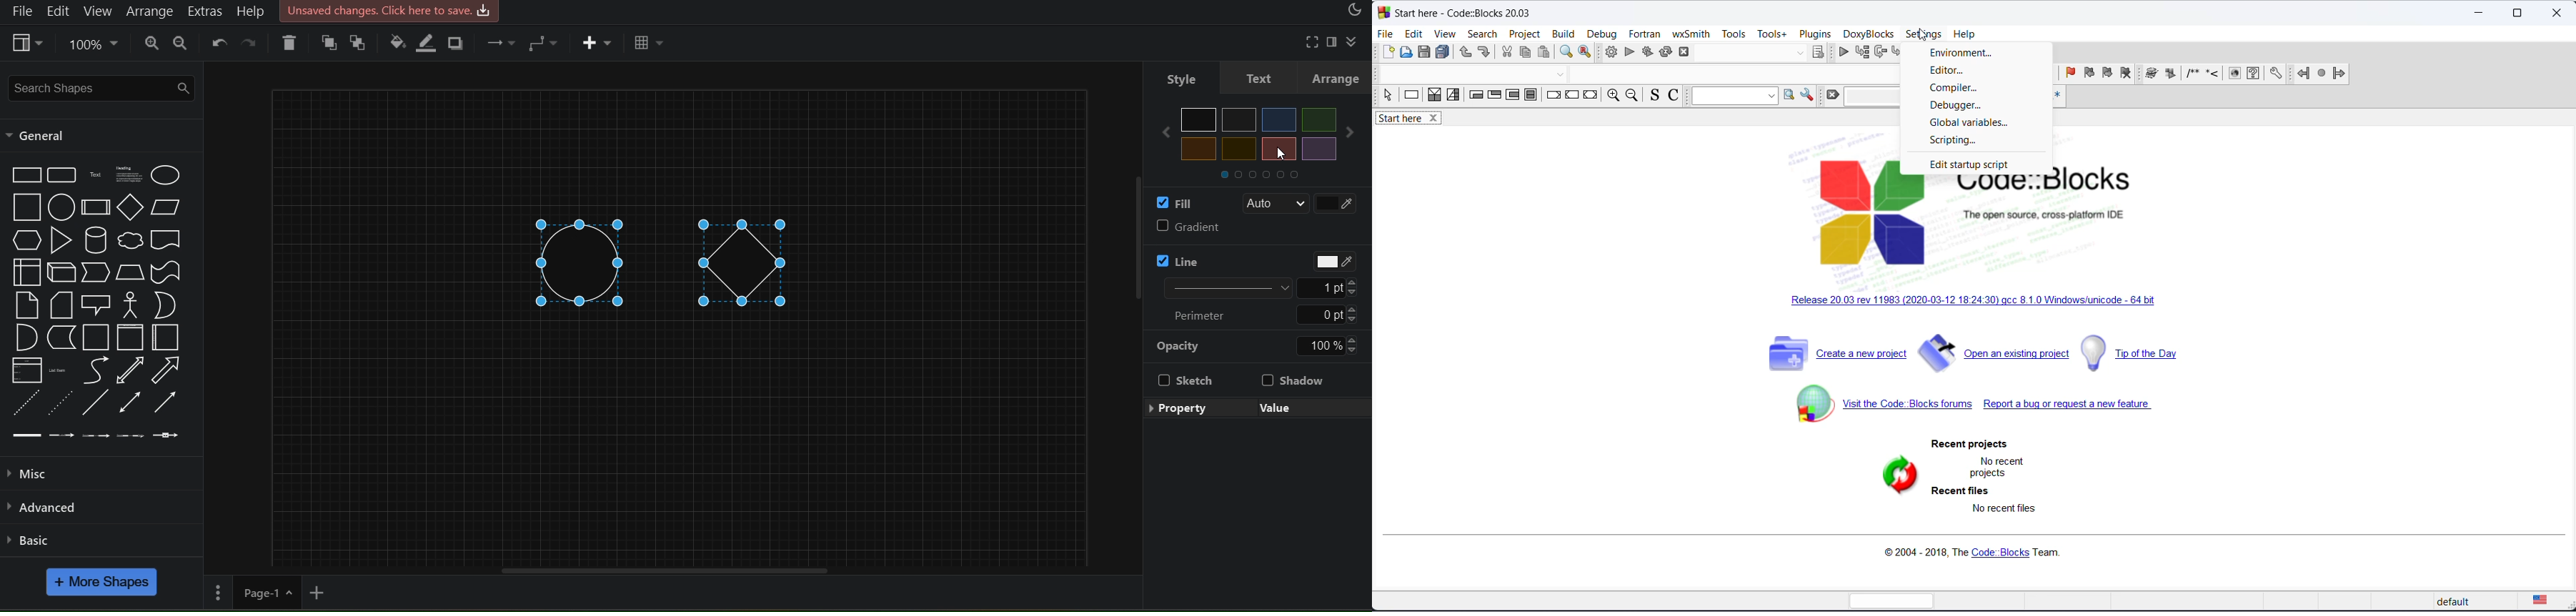 The height and width of the screenshot is (616, 2576). Describe the element at coordinates (1819, 52) in the screenshot. I see `show target dialog` at that location.